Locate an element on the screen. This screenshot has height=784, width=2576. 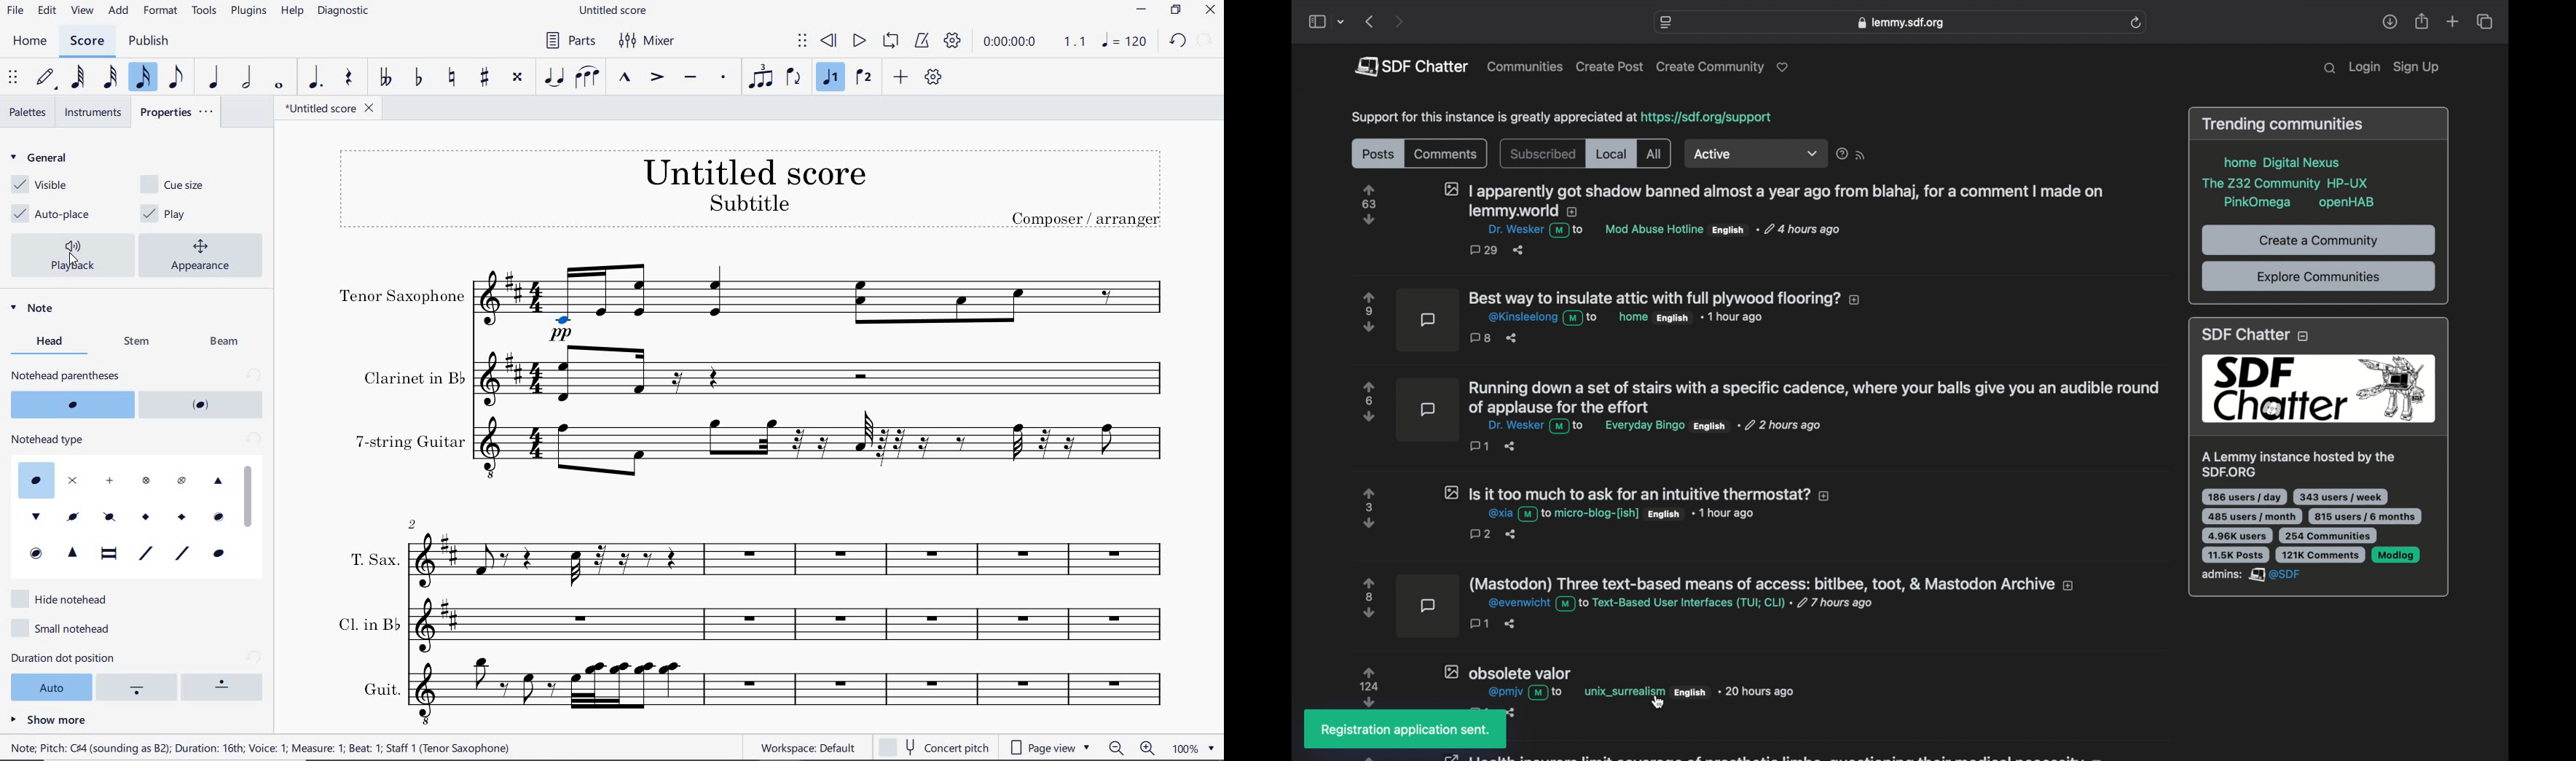
text is located at coordinates (754, 171).